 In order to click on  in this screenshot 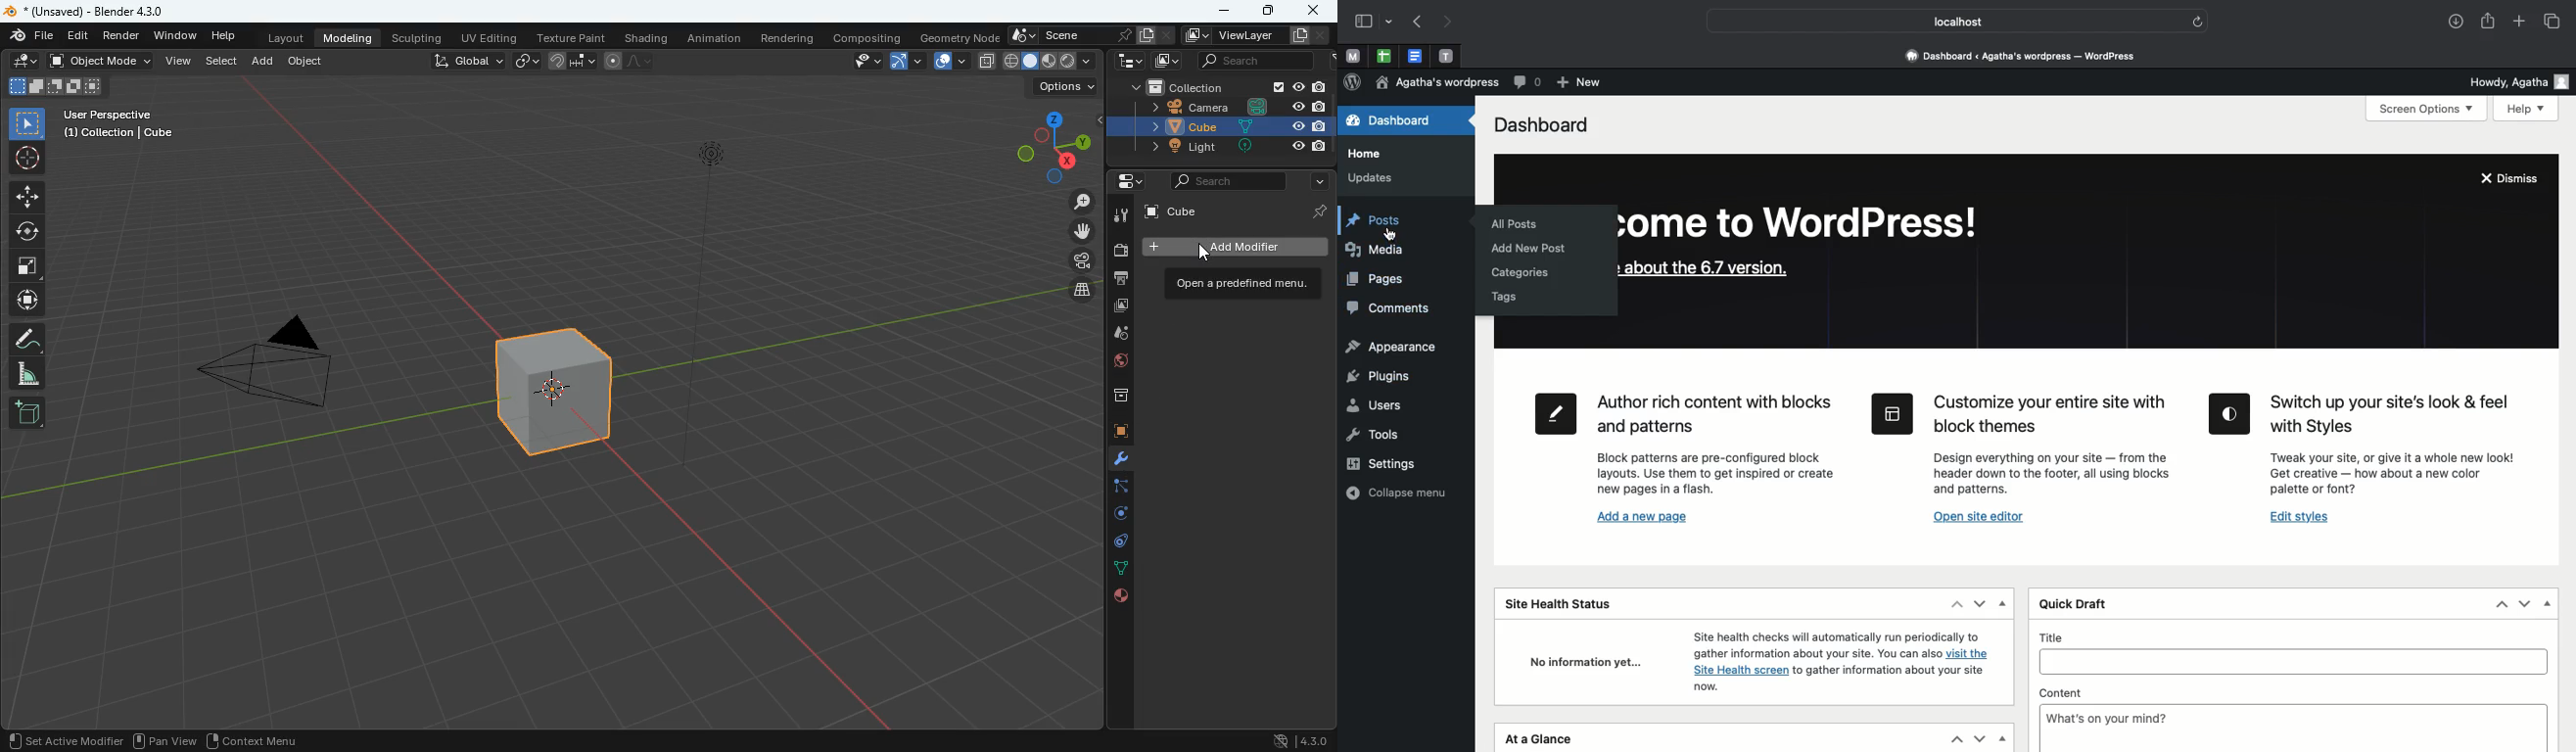, I will do `click(1259, 106)`.